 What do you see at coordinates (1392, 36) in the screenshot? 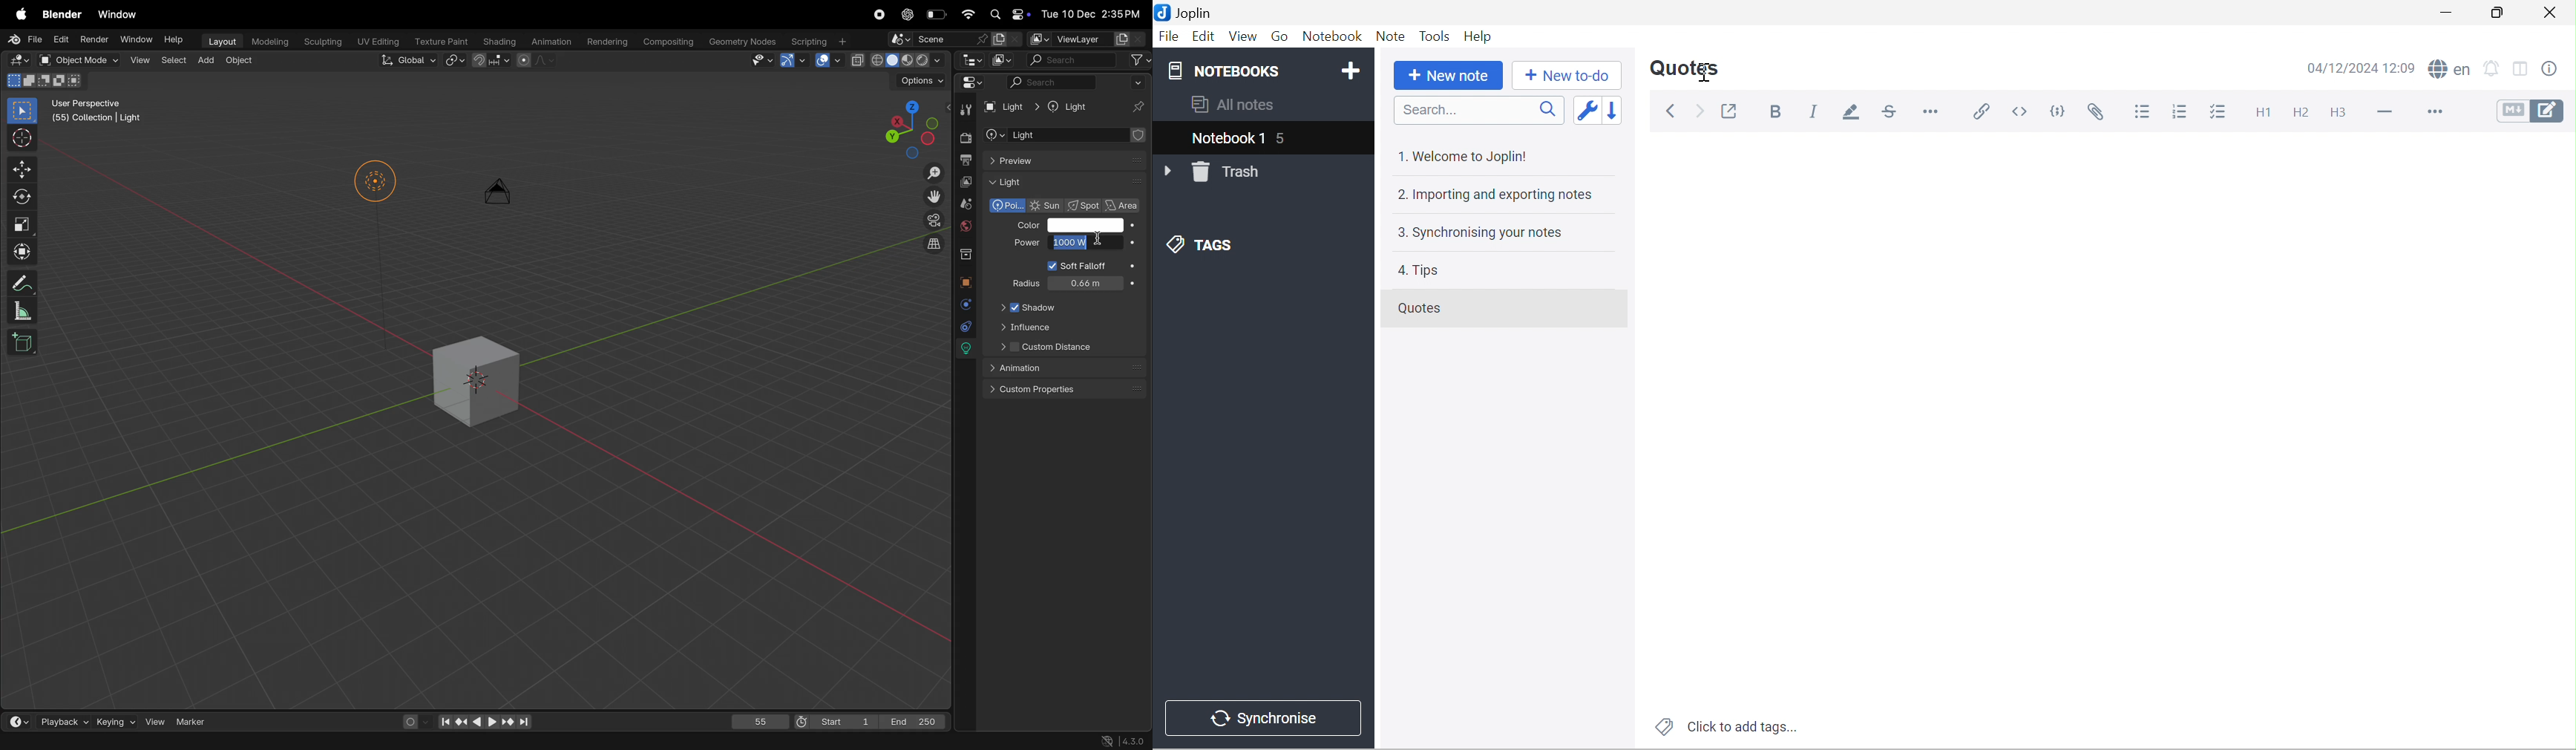
I see `Note` at bounding box center [1392, 36].